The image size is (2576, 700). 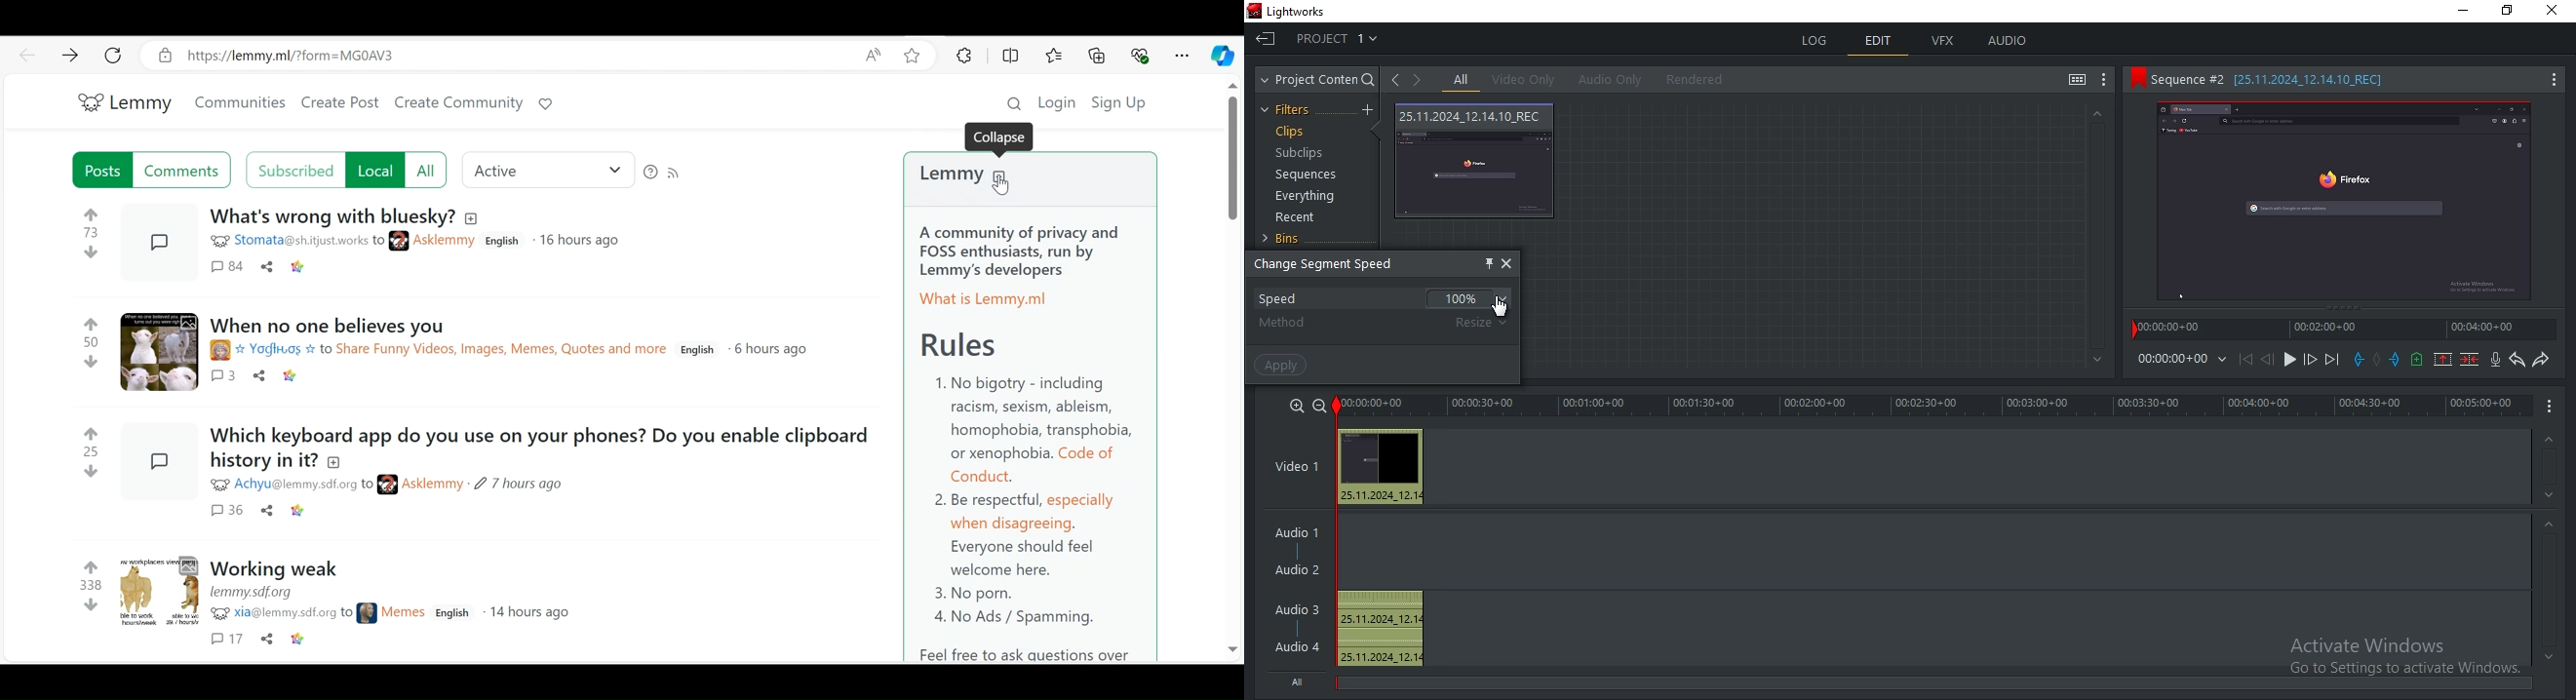 I want to click on , so click(x=1418, y=80).